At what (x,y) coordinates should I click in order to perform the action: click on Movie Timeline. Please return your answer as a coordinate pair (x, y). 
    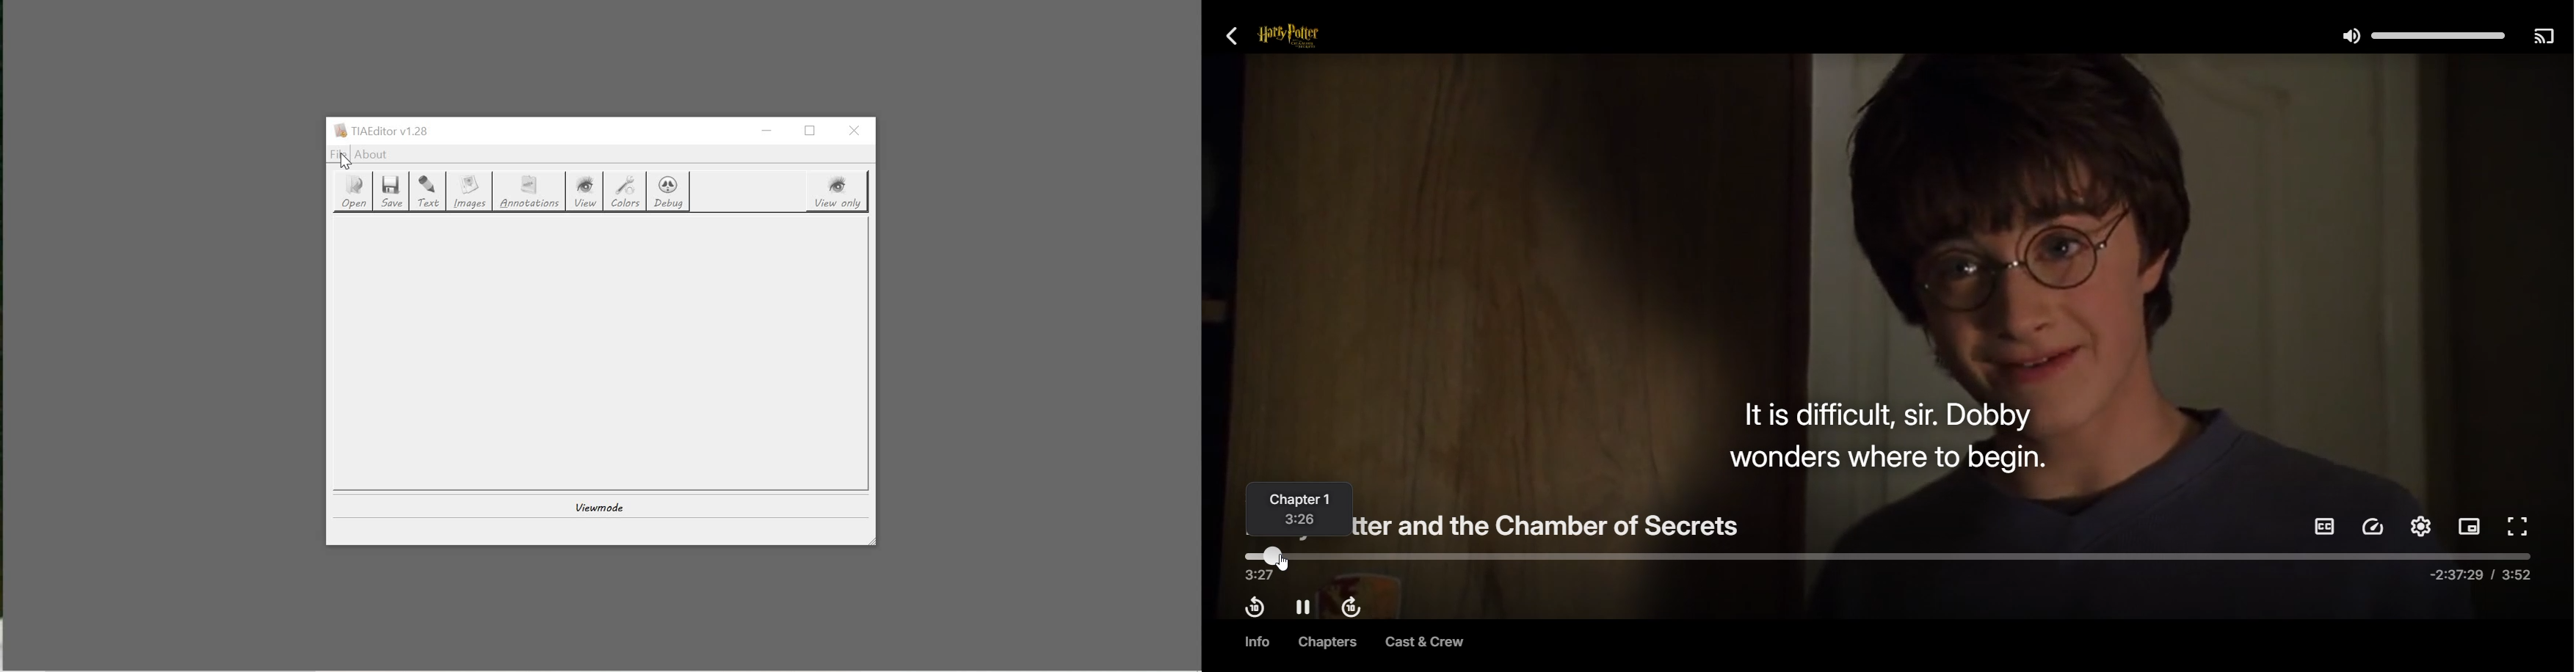
    Looking at the image, I should click on (1888, 566).